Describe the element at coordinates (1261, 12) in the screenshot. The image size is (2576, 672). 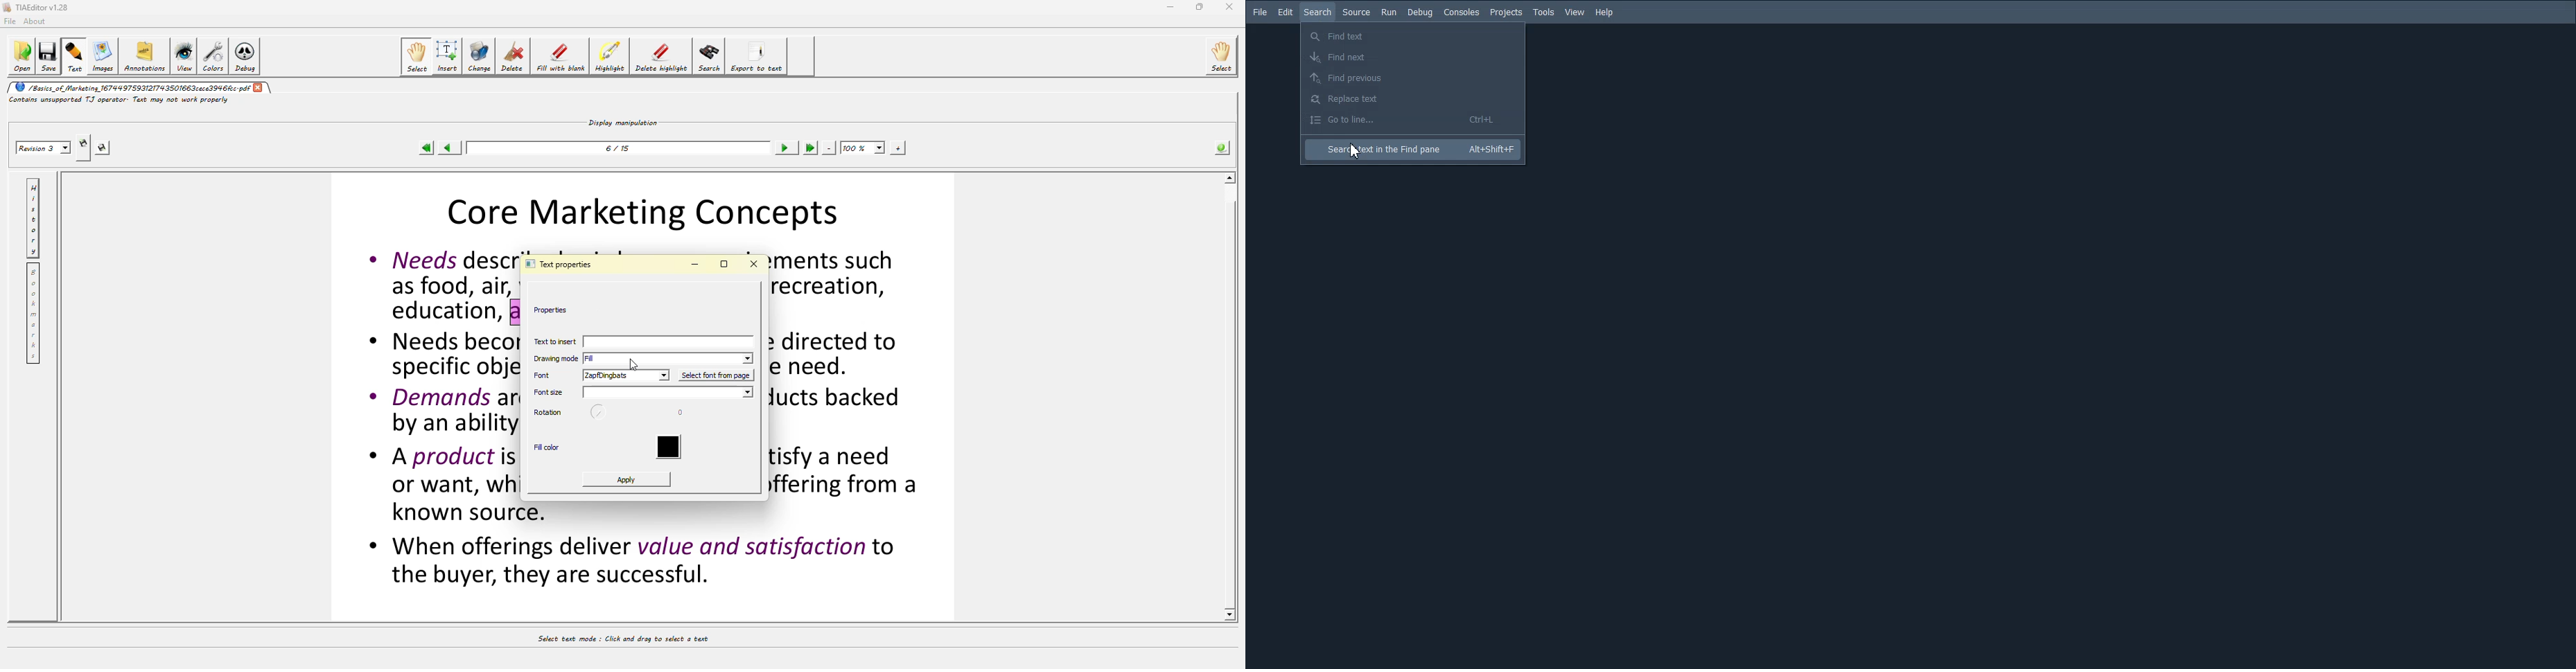
I see `File` at that location.